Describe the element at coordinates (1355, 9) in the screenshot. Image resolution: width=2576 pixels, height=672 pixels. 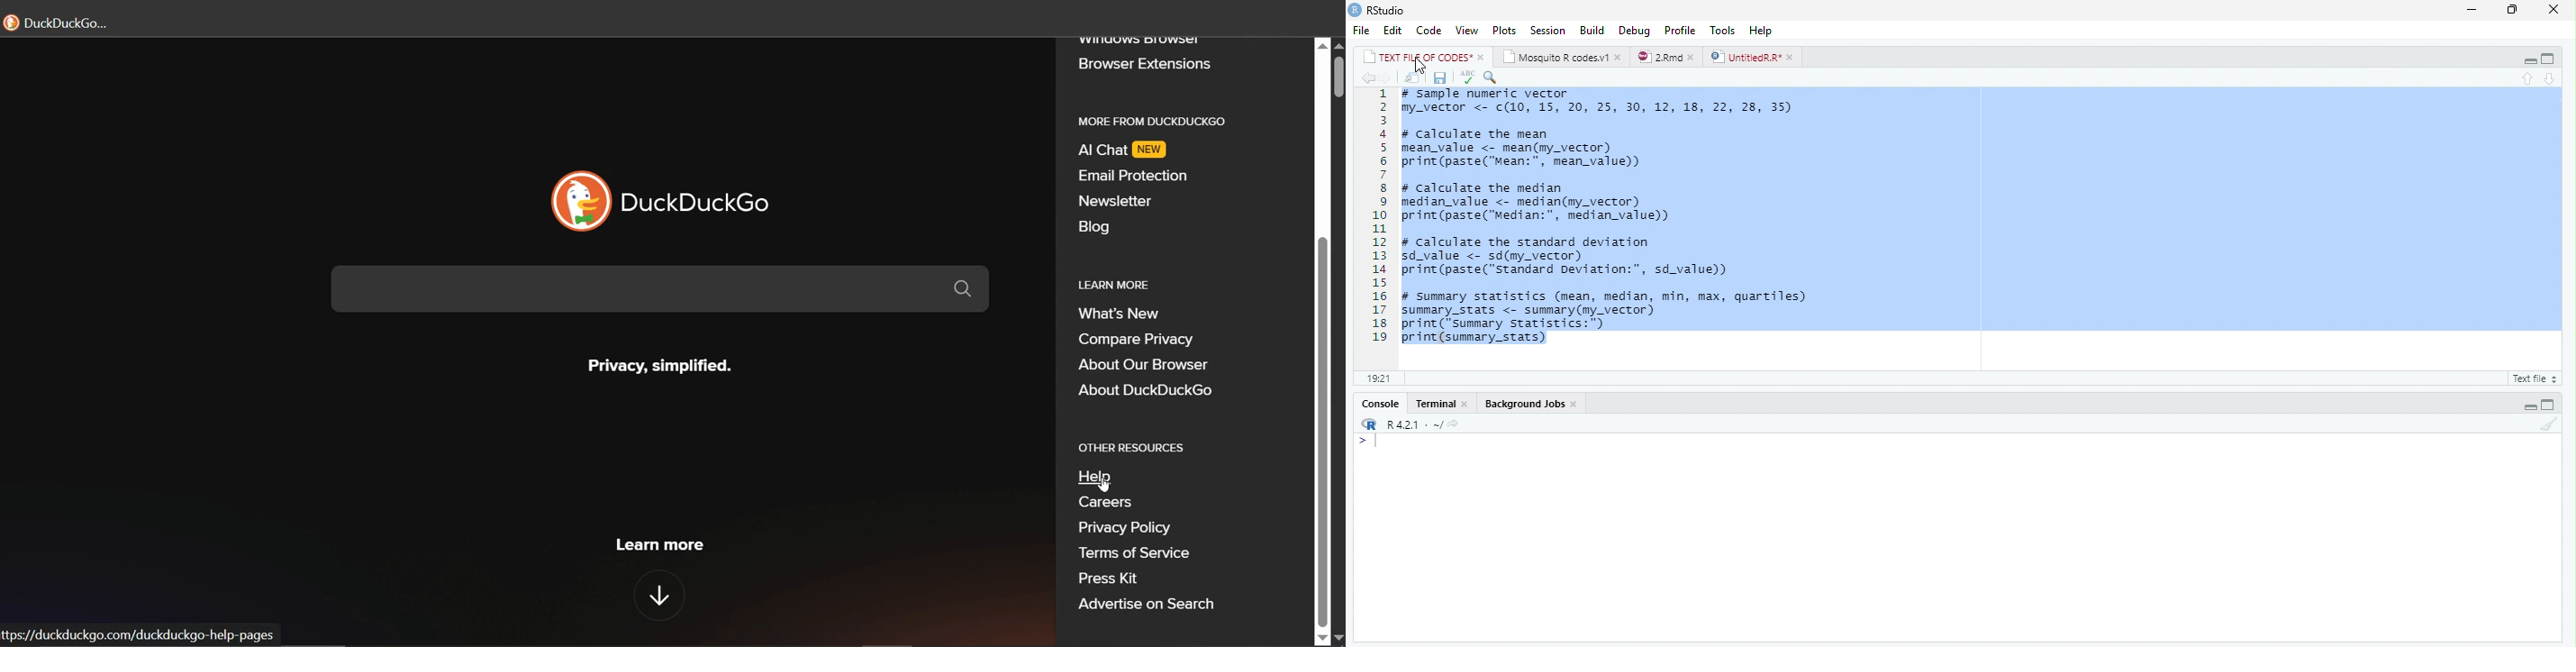
I see `app icon` at that location.